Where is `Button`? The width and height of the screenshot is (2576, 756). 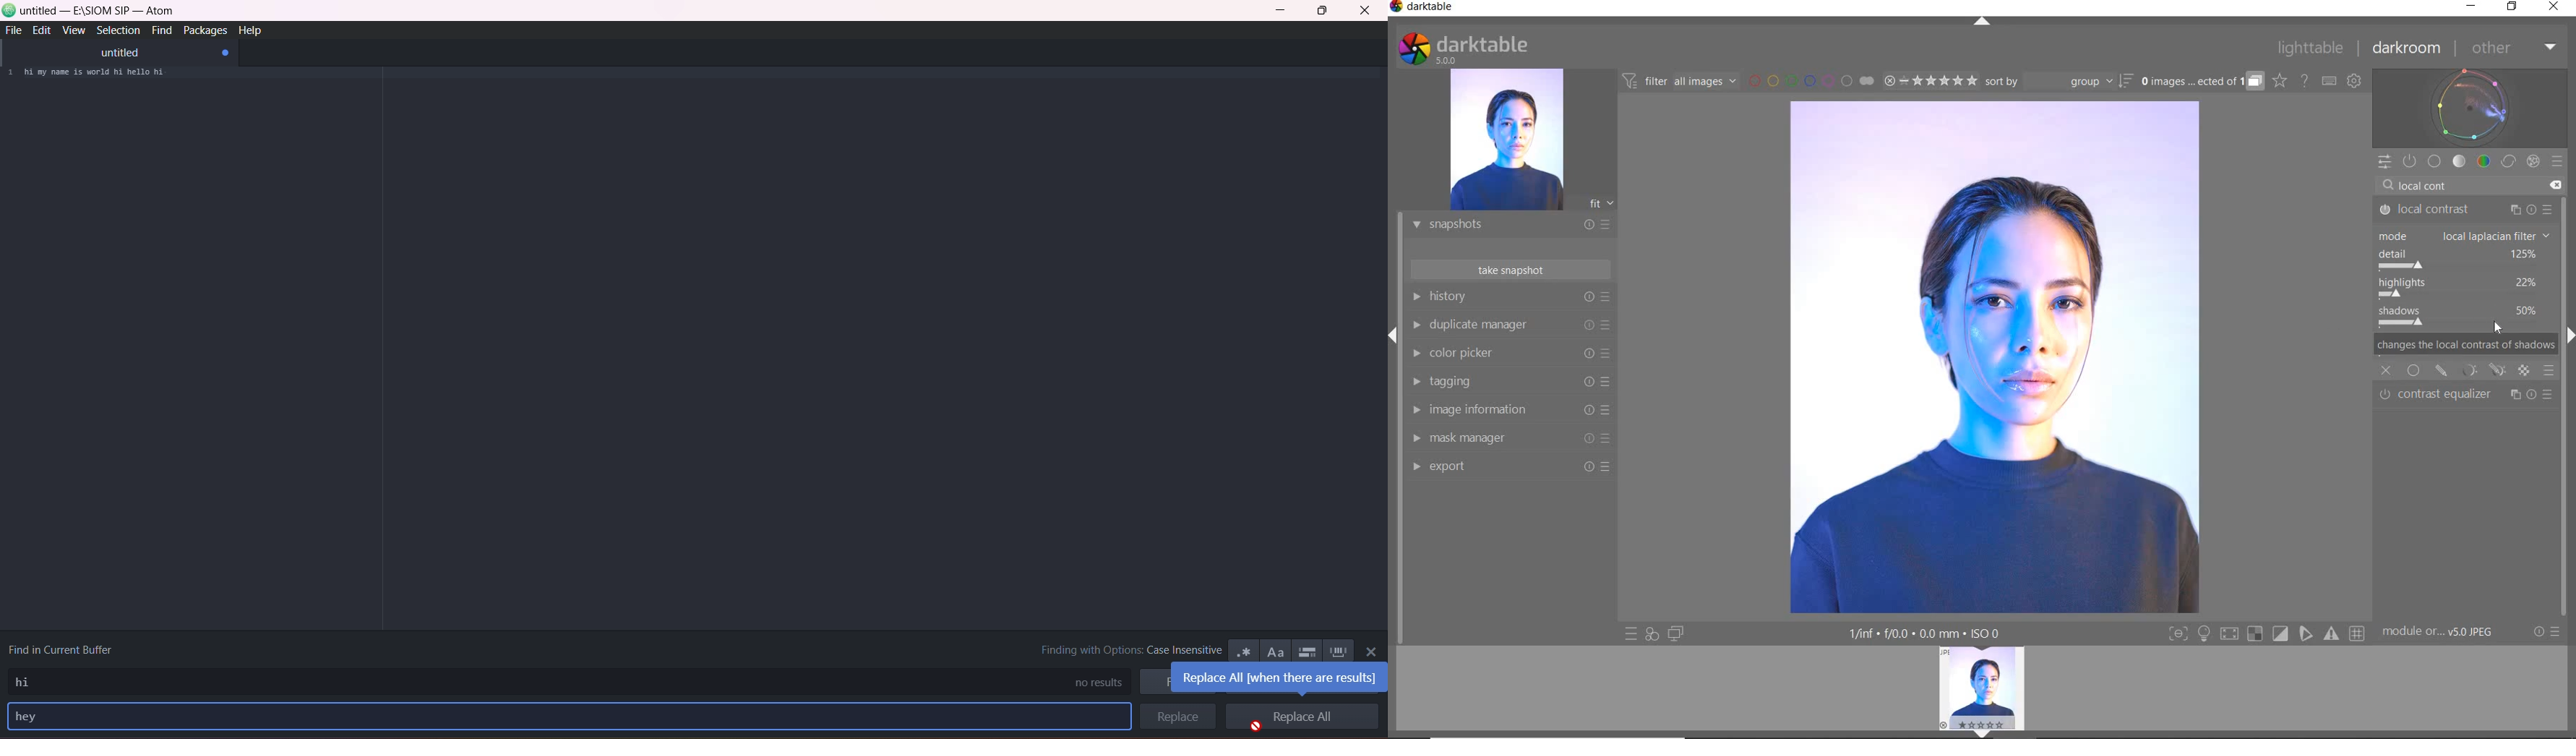 Button is located at coordinates (2307, 634).